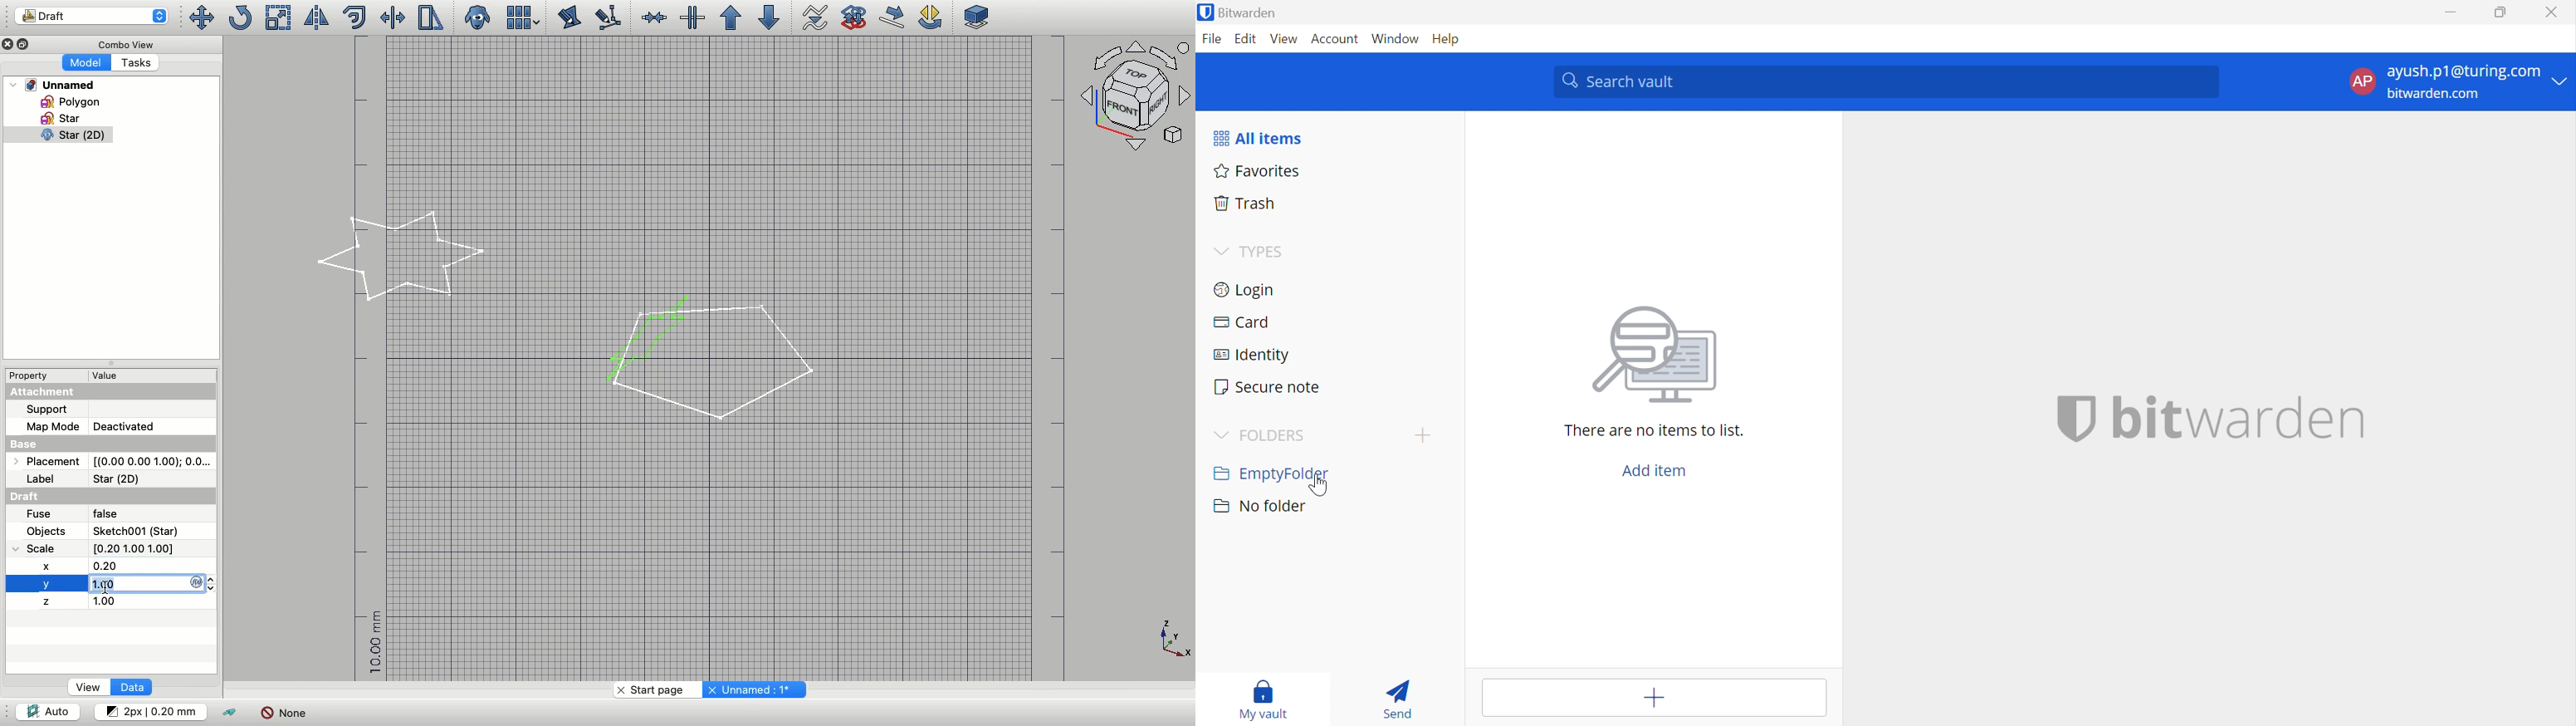 This screenshot has width=2576, height=728. Describe the element at coordinates (1175, 640) in the screenshot. I see `Axis` at that location.